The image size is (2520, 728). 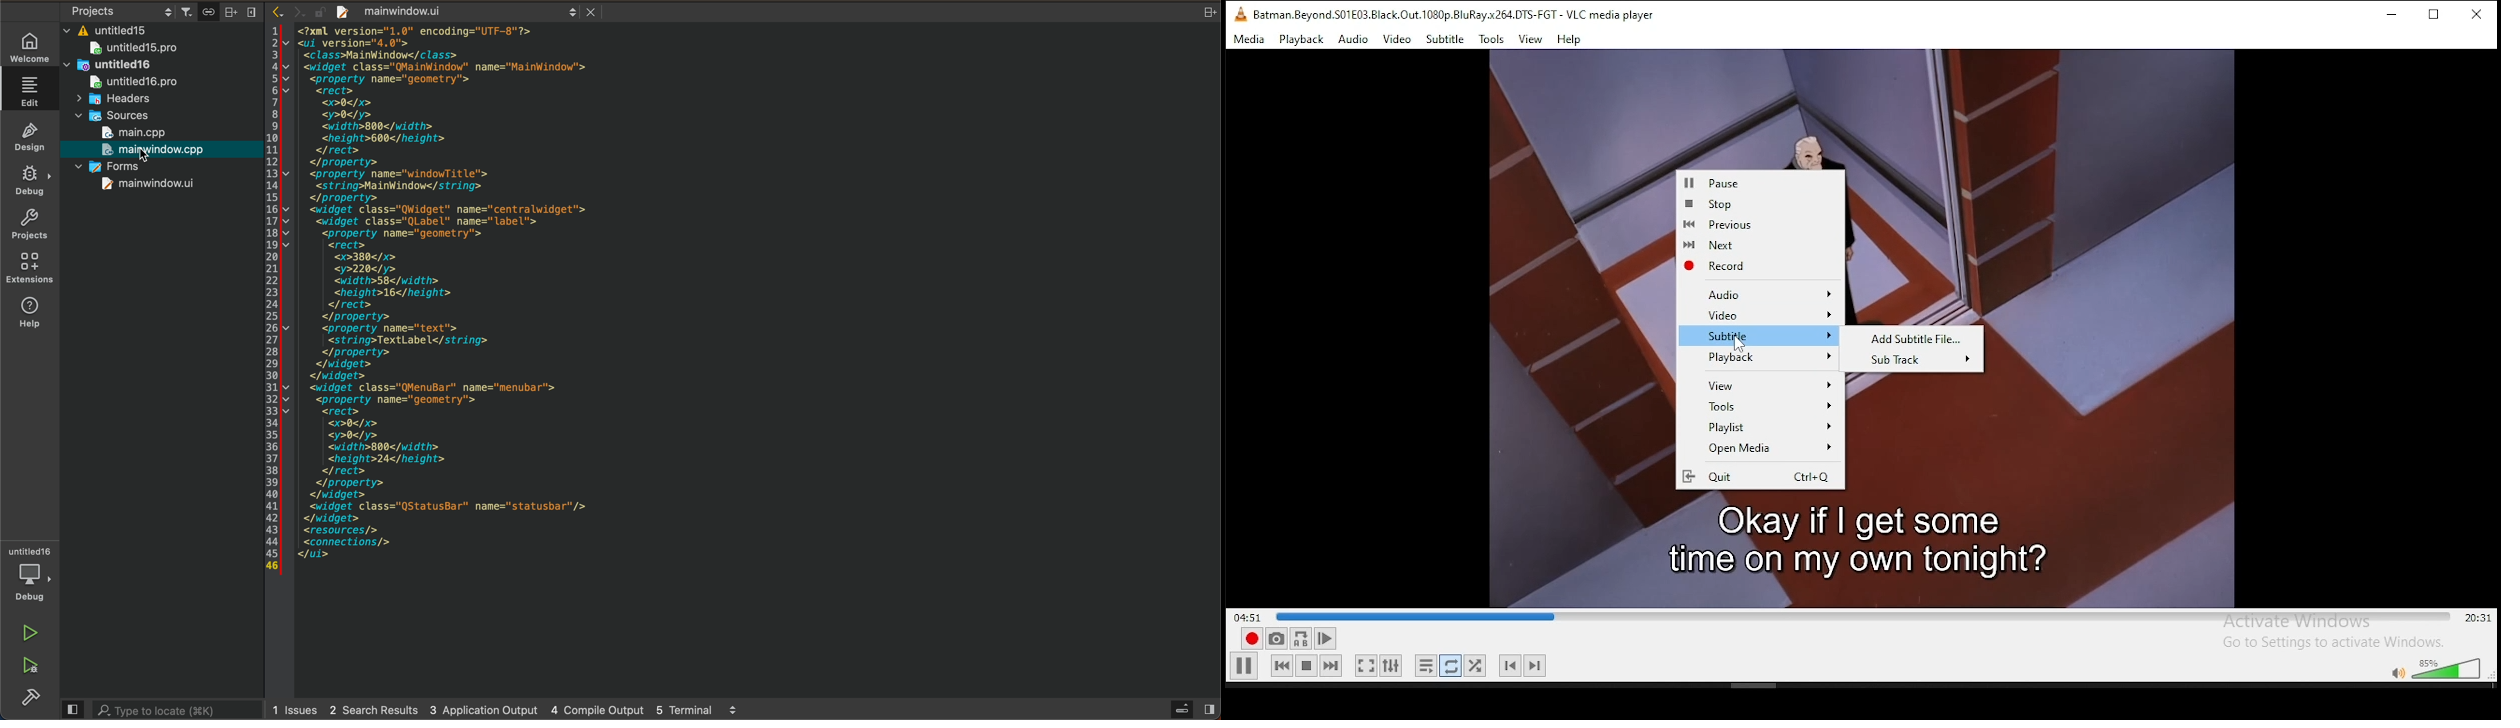 What do you see at coordinates (152, 169) in the screenshot?
I see `forms` at bounding box center [152, 169].